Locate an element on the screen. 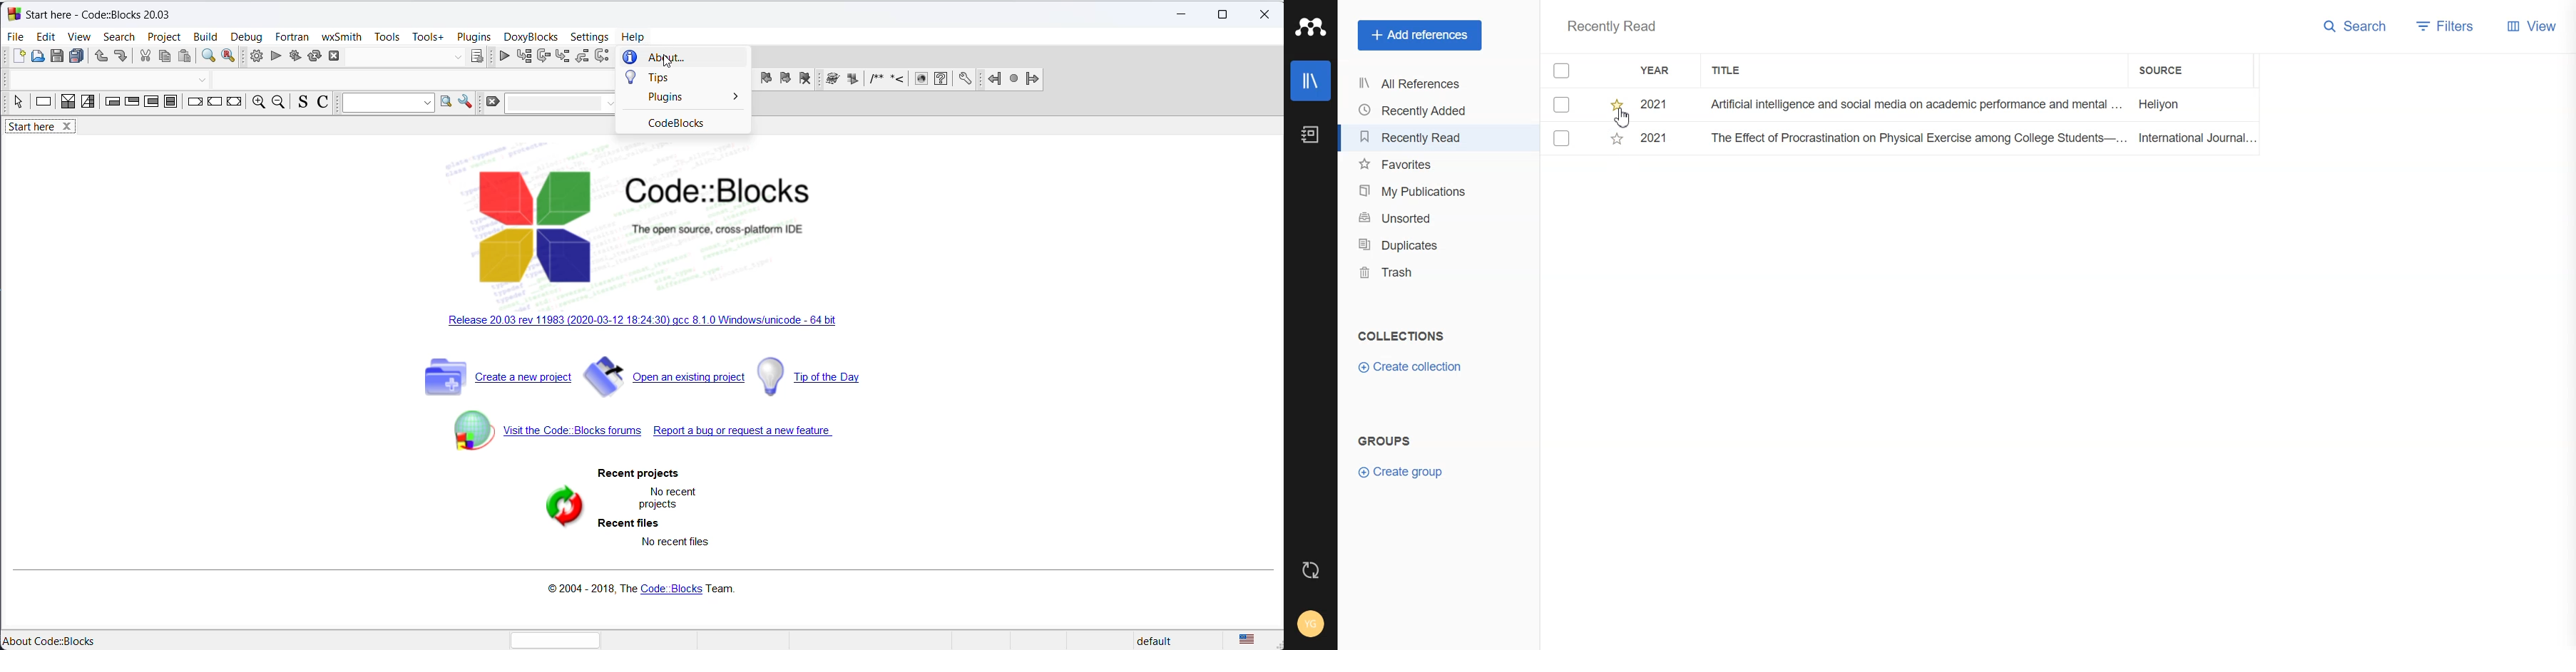  Text is located at coordinates (1385, 439).